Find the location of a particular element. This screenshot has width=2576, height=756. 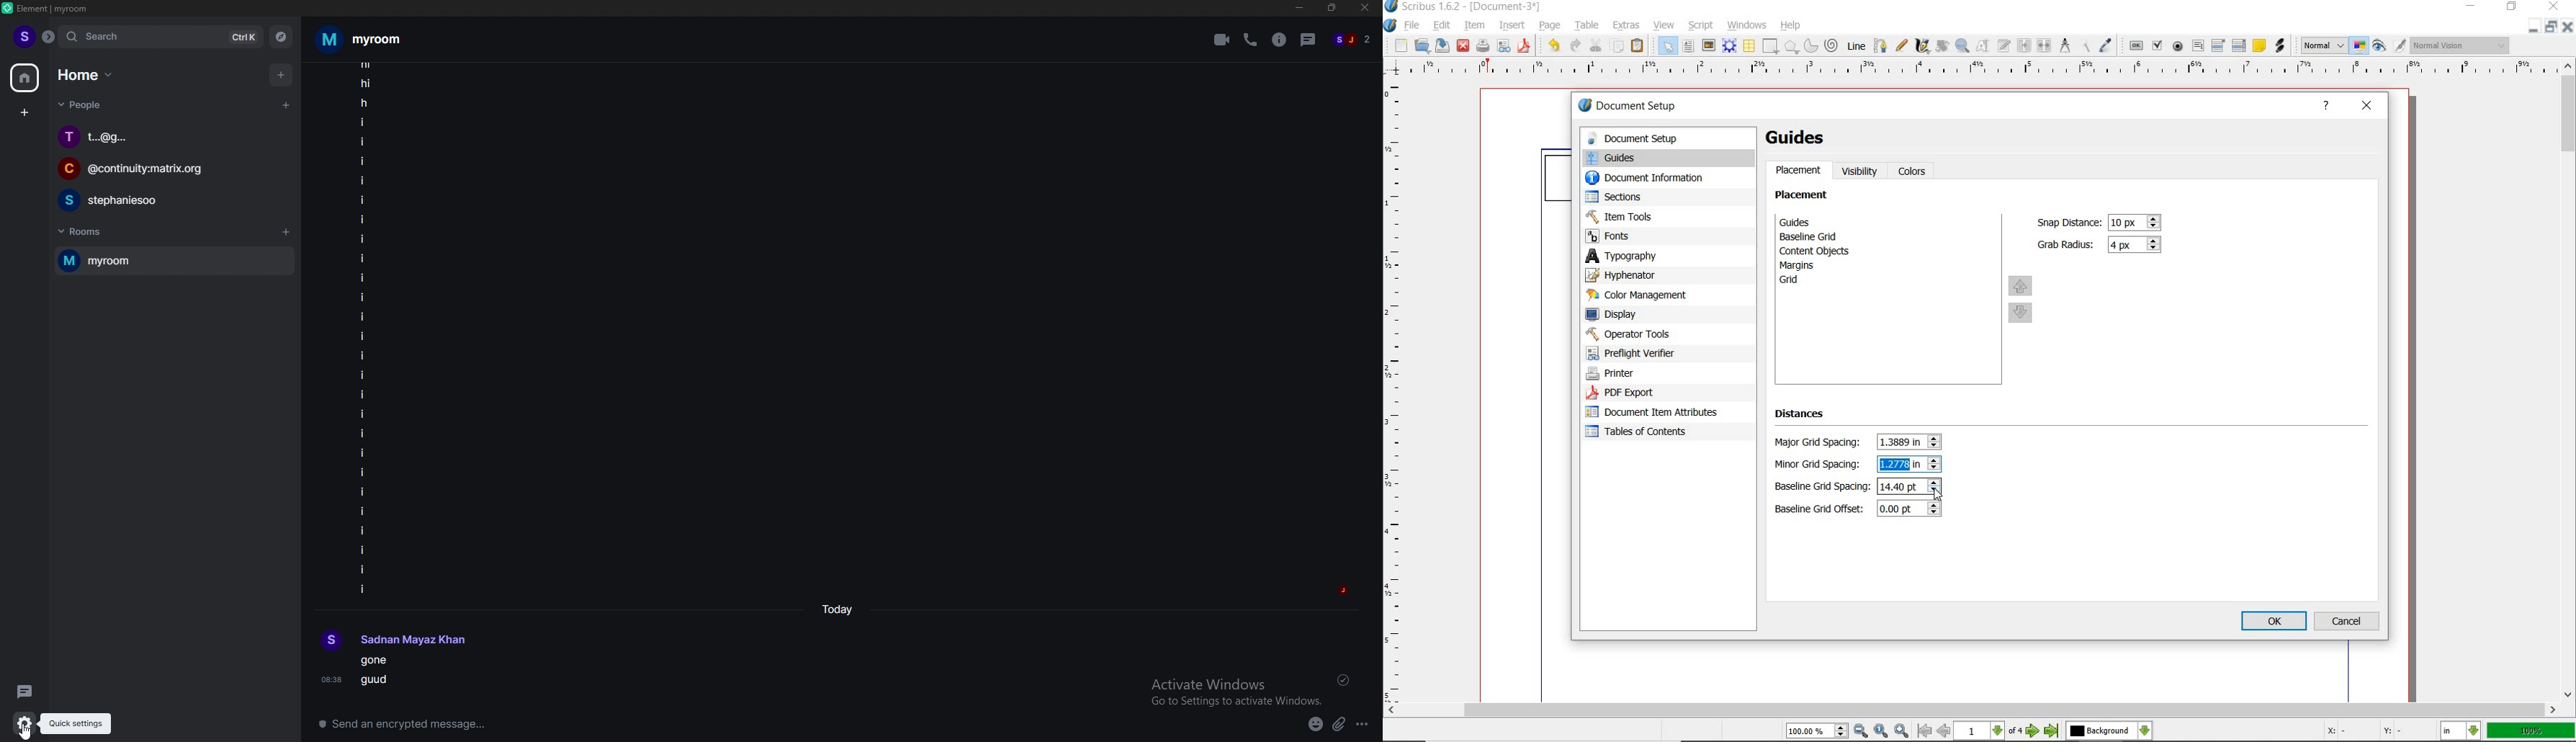

insert is located at coordinates (1512, 24).